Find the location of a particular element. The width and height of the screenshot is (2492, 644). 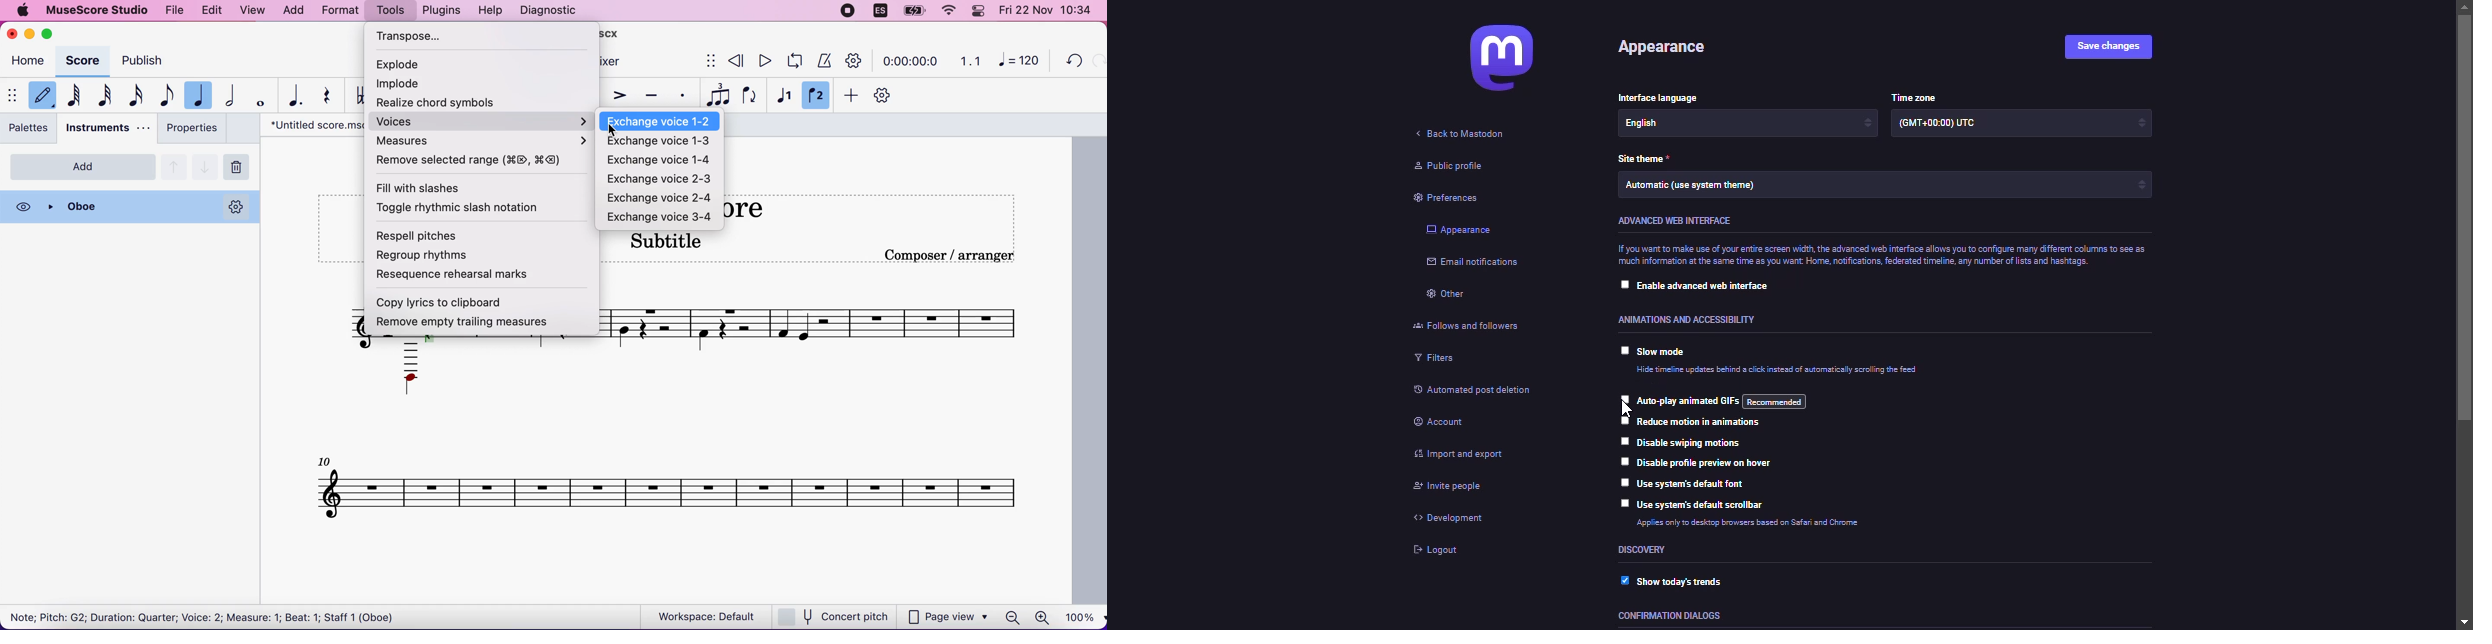

composer is located at coordinates (805, 321).